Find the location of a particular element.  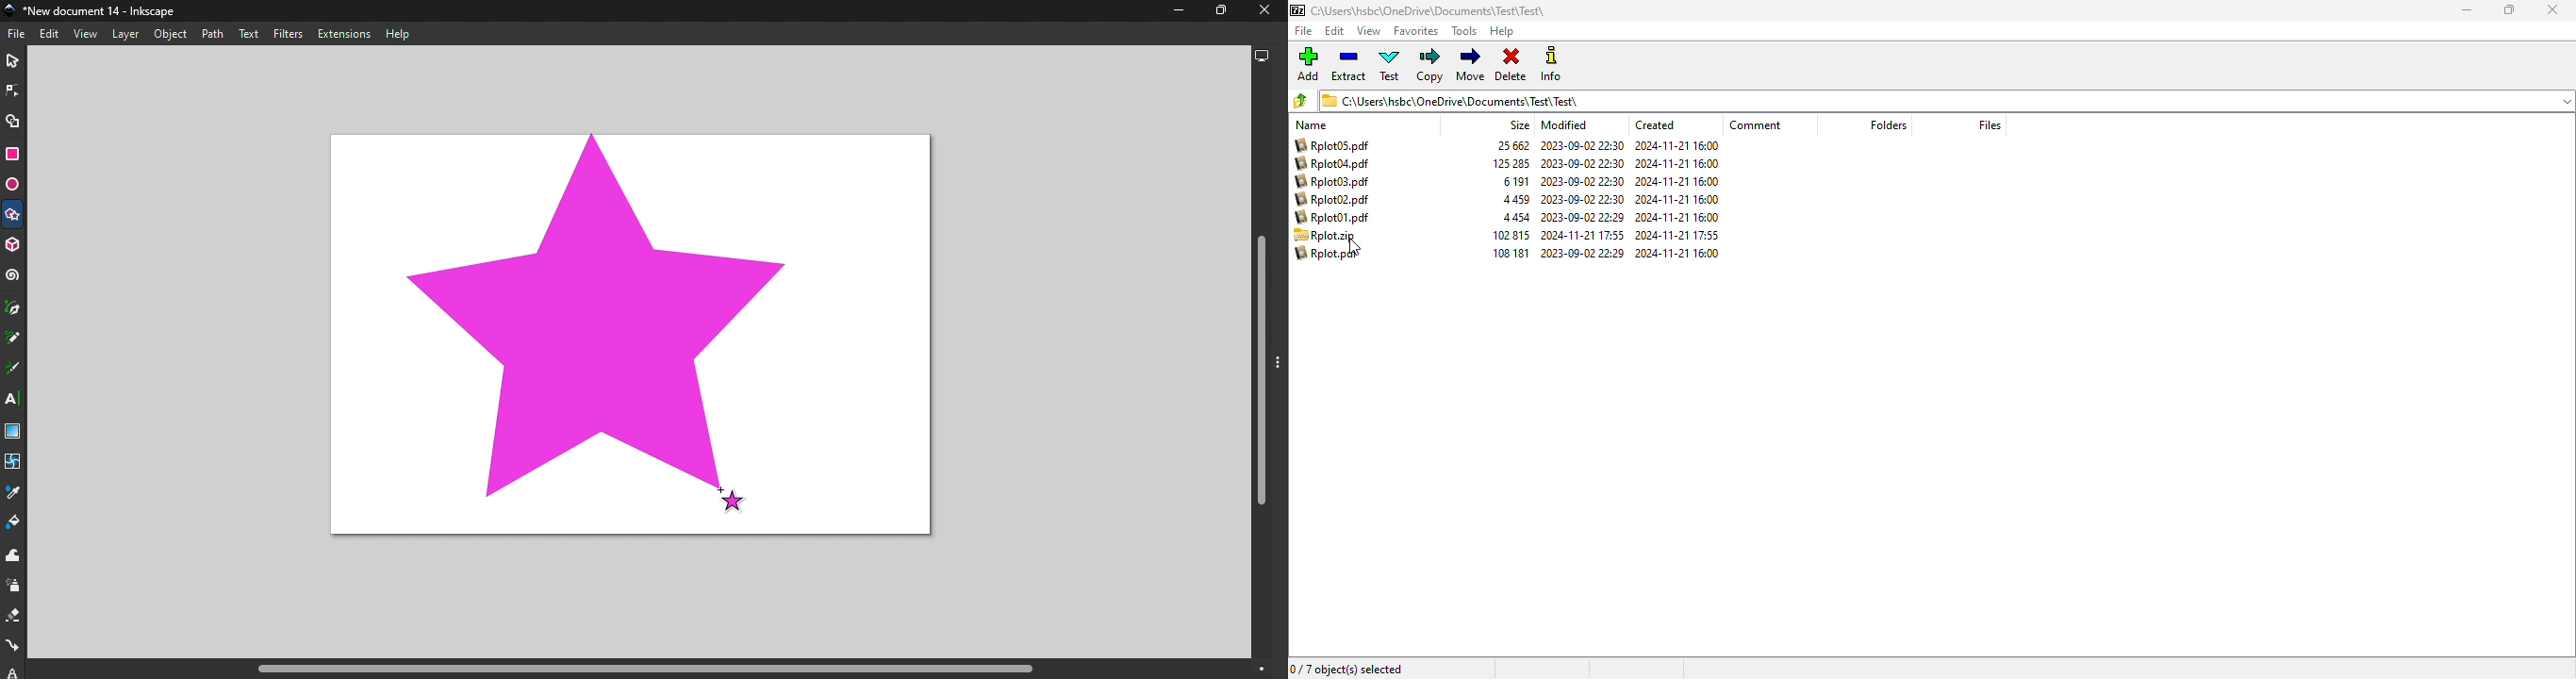

comment is located at coordinates (1756, 124).